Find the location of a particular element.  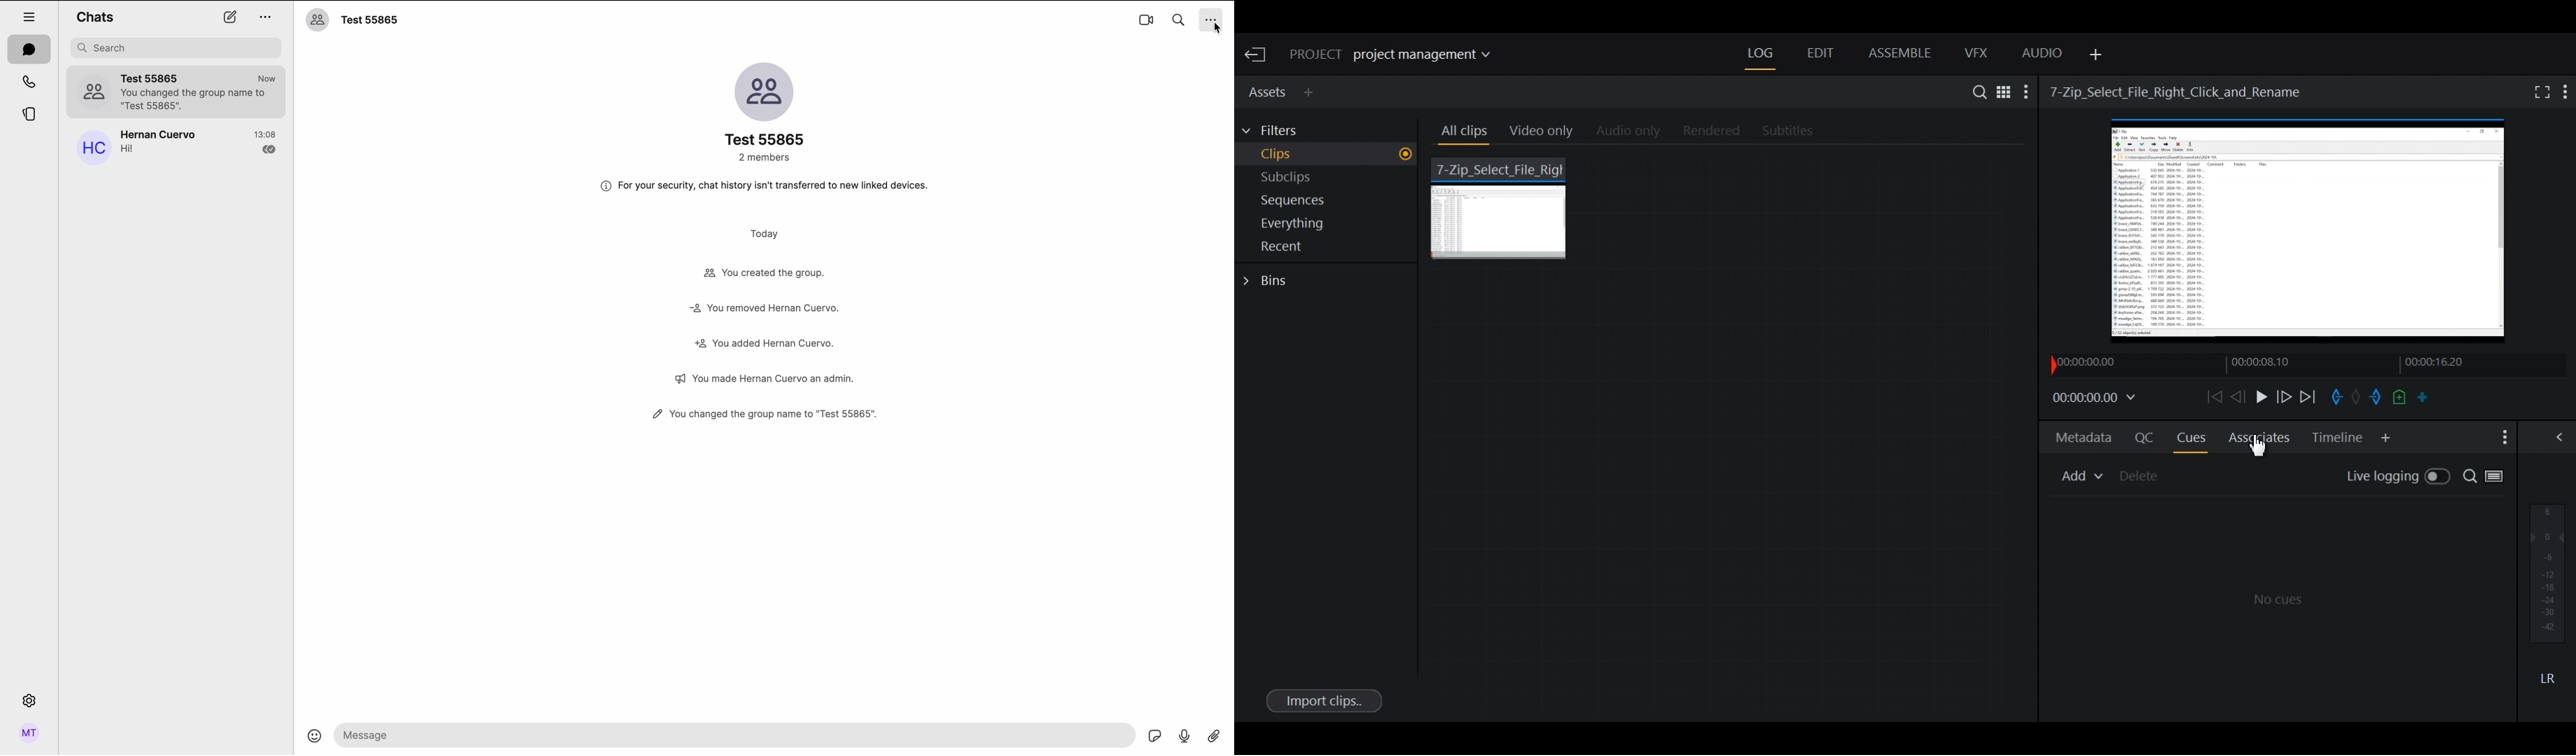

search is located at coordinates (1180, 21).